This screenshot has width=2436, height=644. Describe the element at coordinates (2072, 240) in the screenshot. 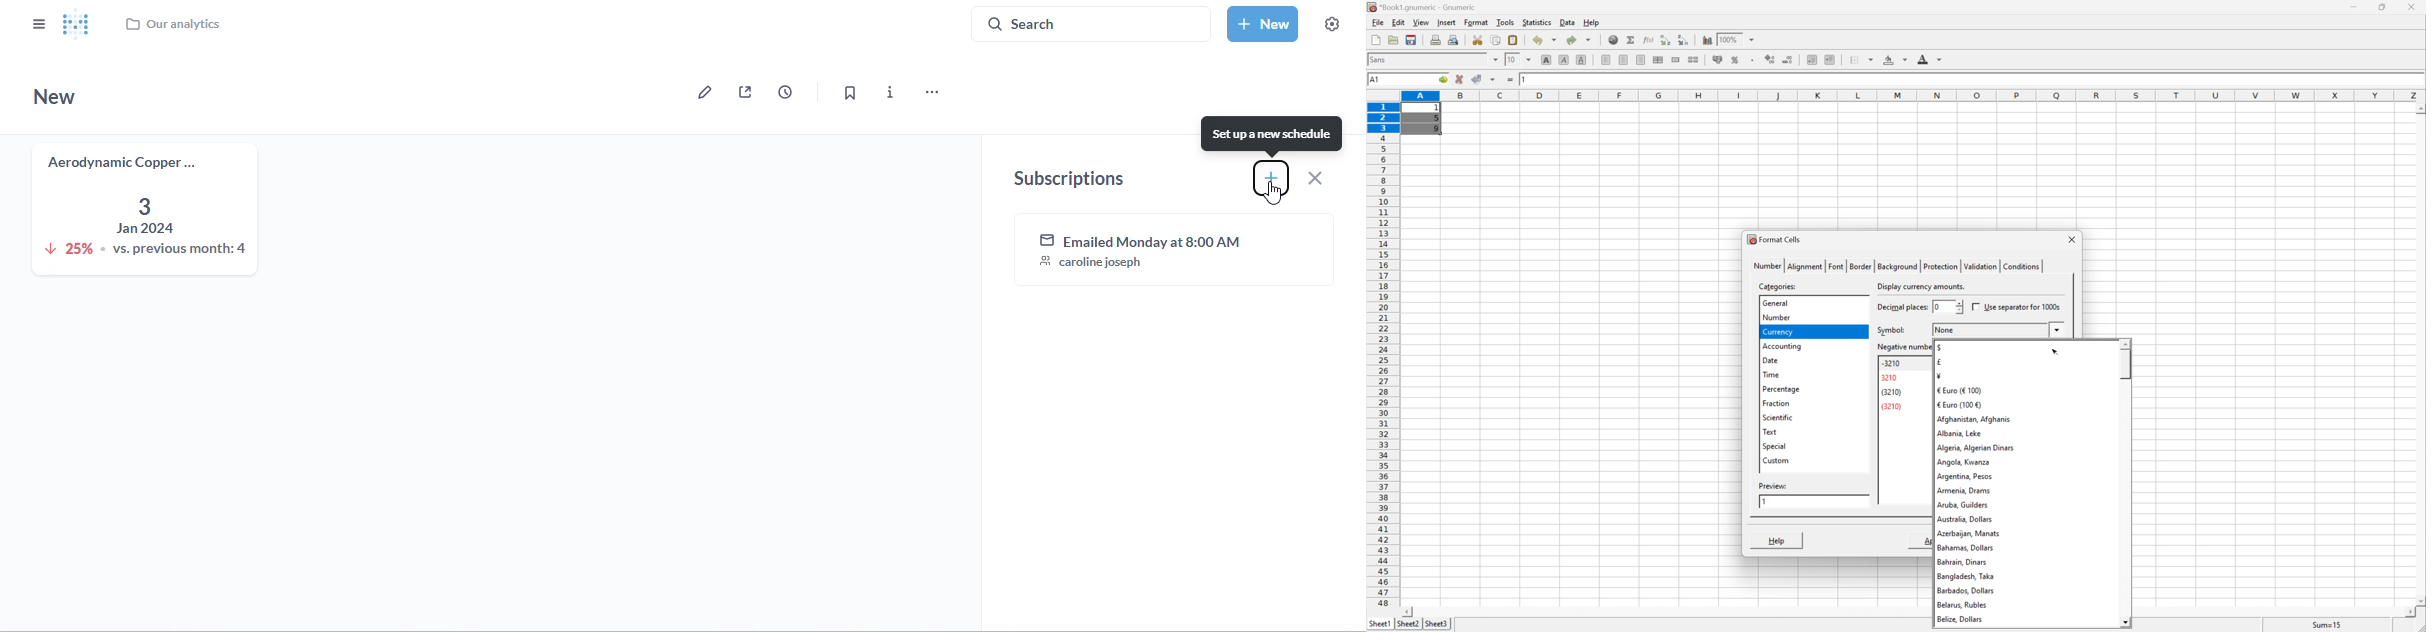

I see `close` at that location.